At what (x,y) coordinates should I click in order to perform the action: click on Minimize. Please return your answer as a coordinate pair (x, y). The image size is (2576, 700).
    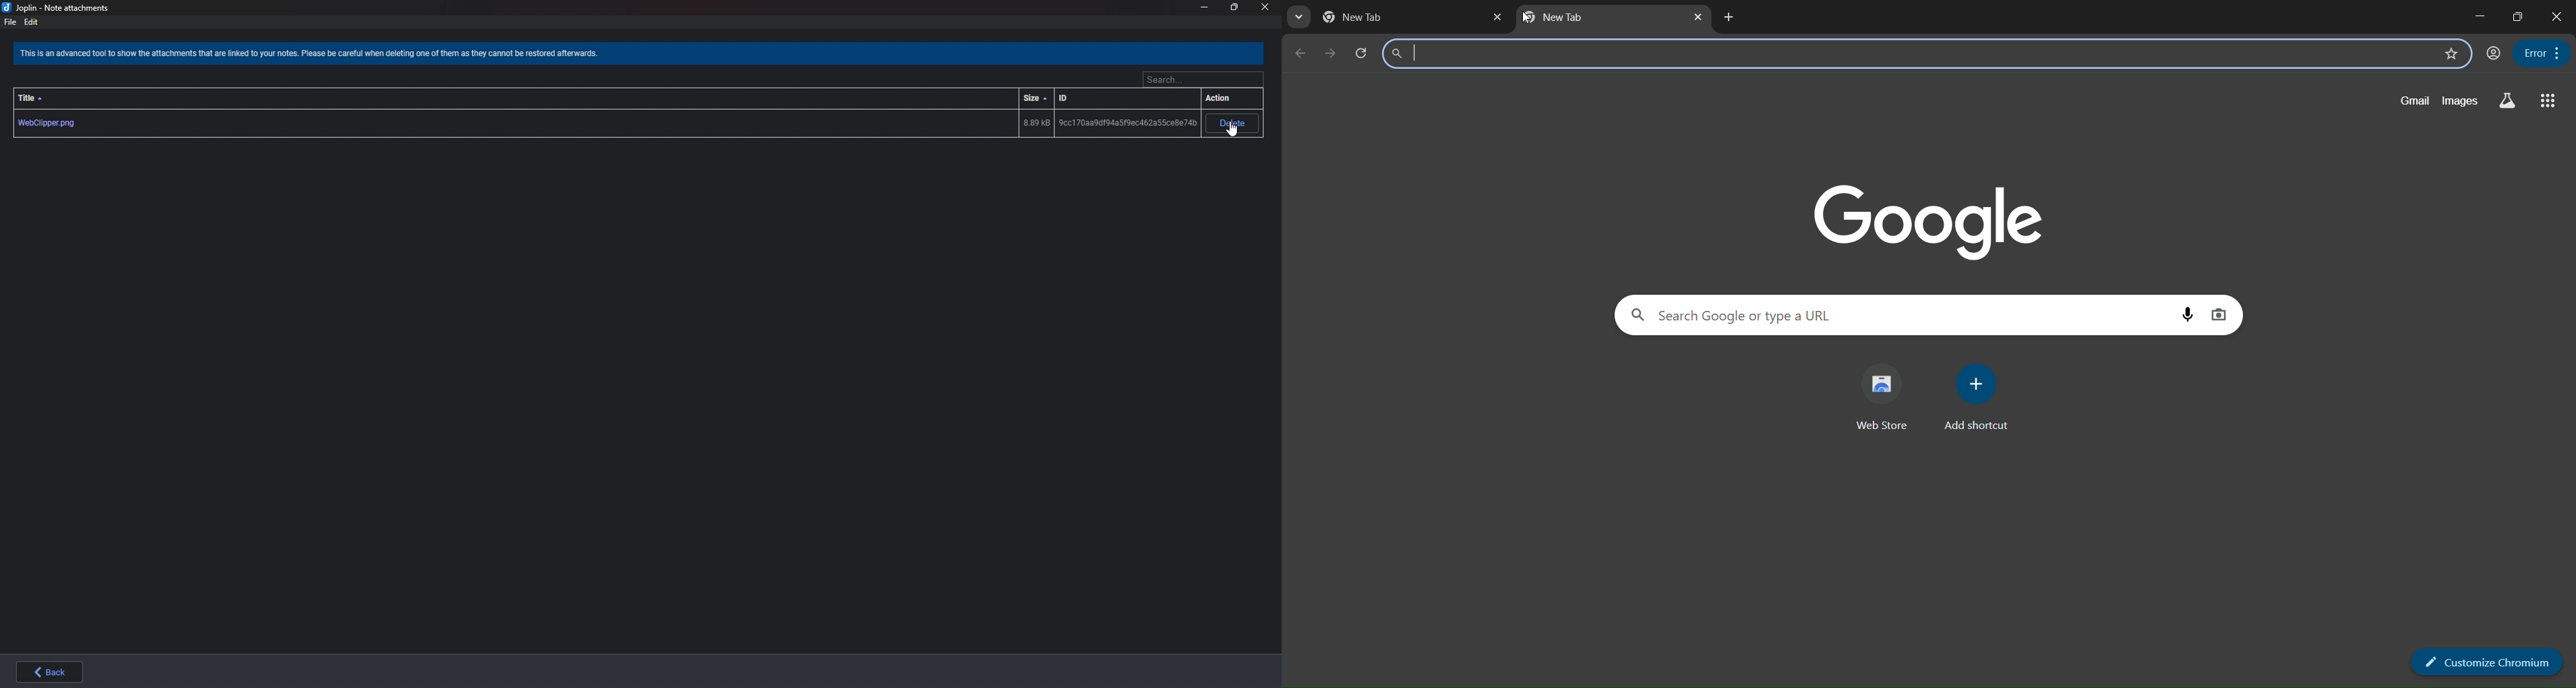
    Looking at the image, I should click on (1204, 7).